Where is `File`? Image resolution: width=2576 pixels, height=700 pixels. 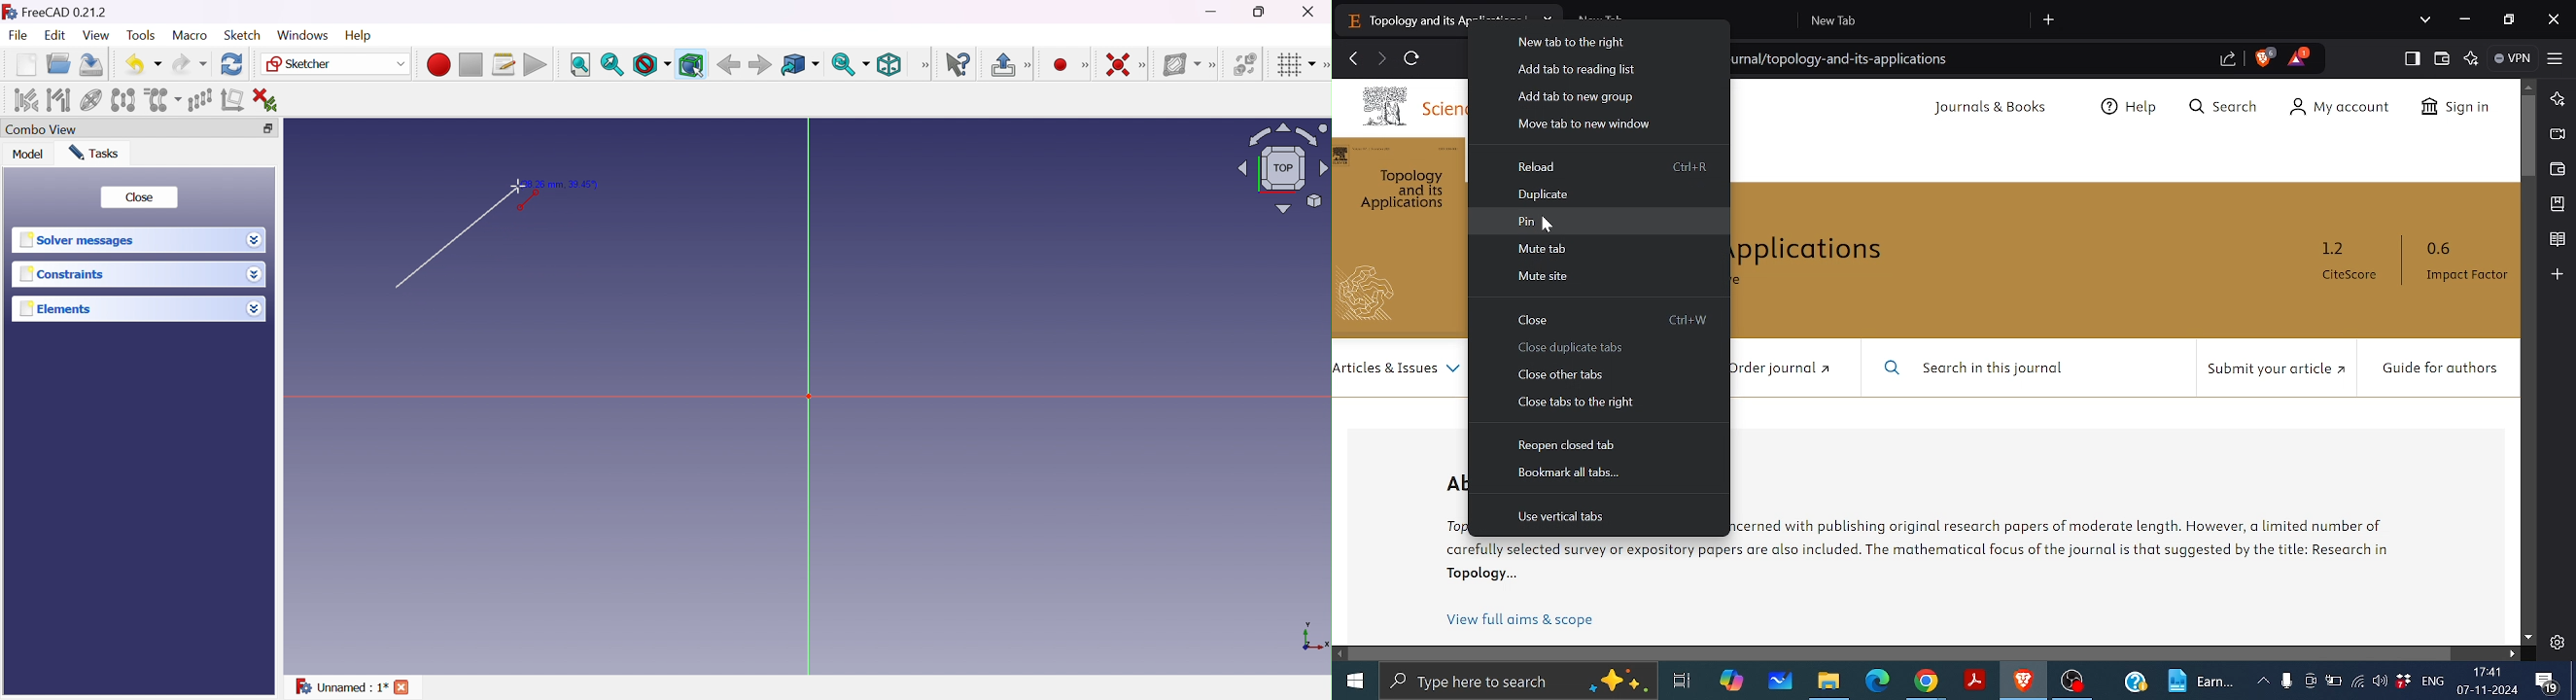 File is located at coordinates (19, 36).